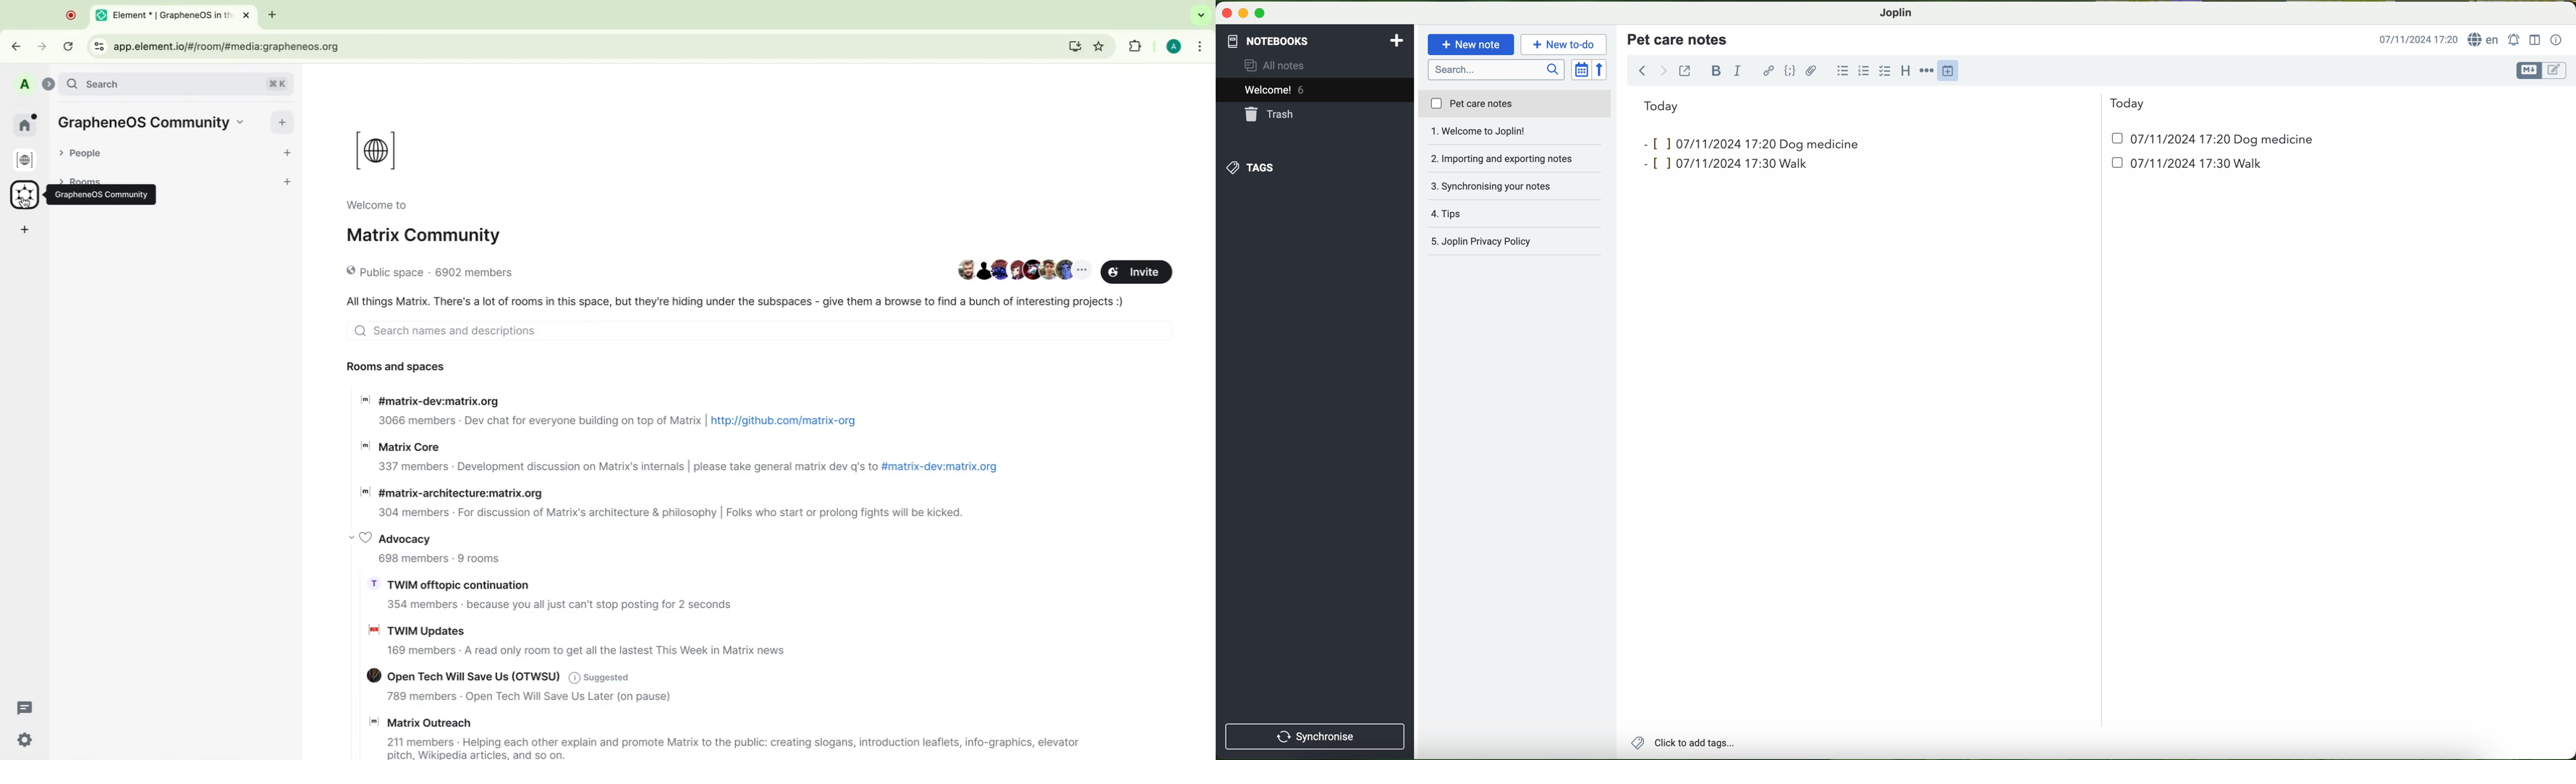  What do you see at coordinates (1249, 168) in the screenshot?
I see `tags` at bounding box center [1249, 168].